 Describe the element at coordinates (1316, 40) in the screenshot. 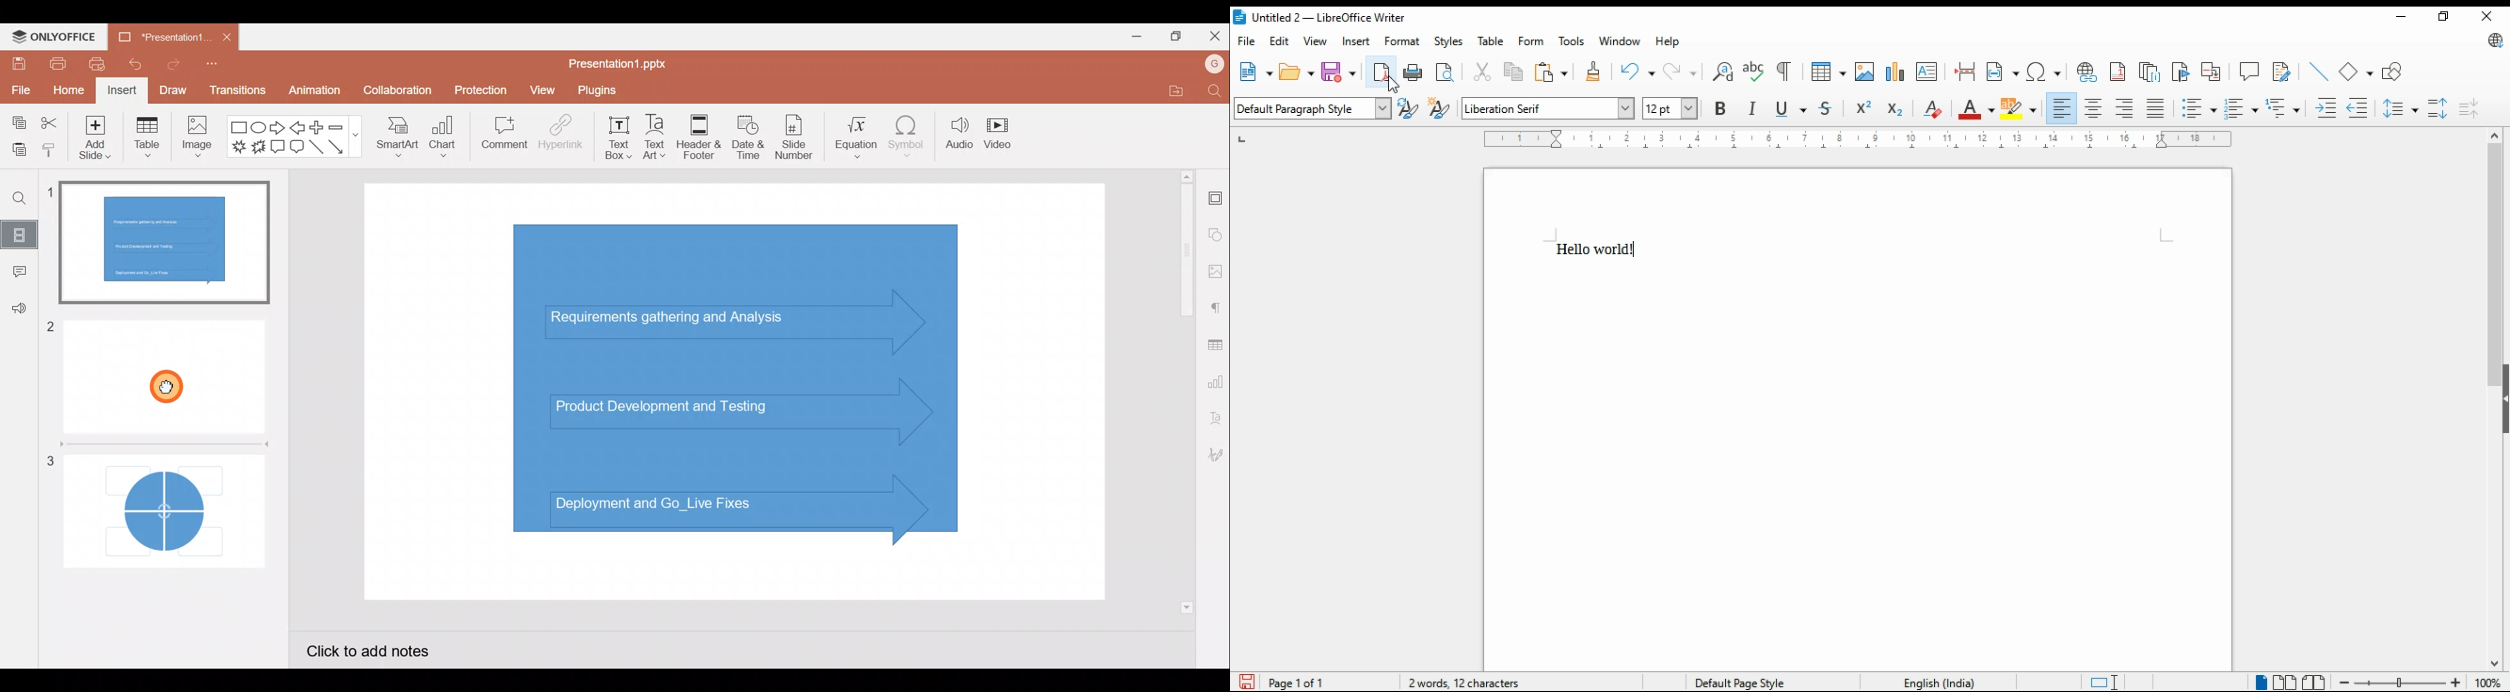

I see `view` at that location.